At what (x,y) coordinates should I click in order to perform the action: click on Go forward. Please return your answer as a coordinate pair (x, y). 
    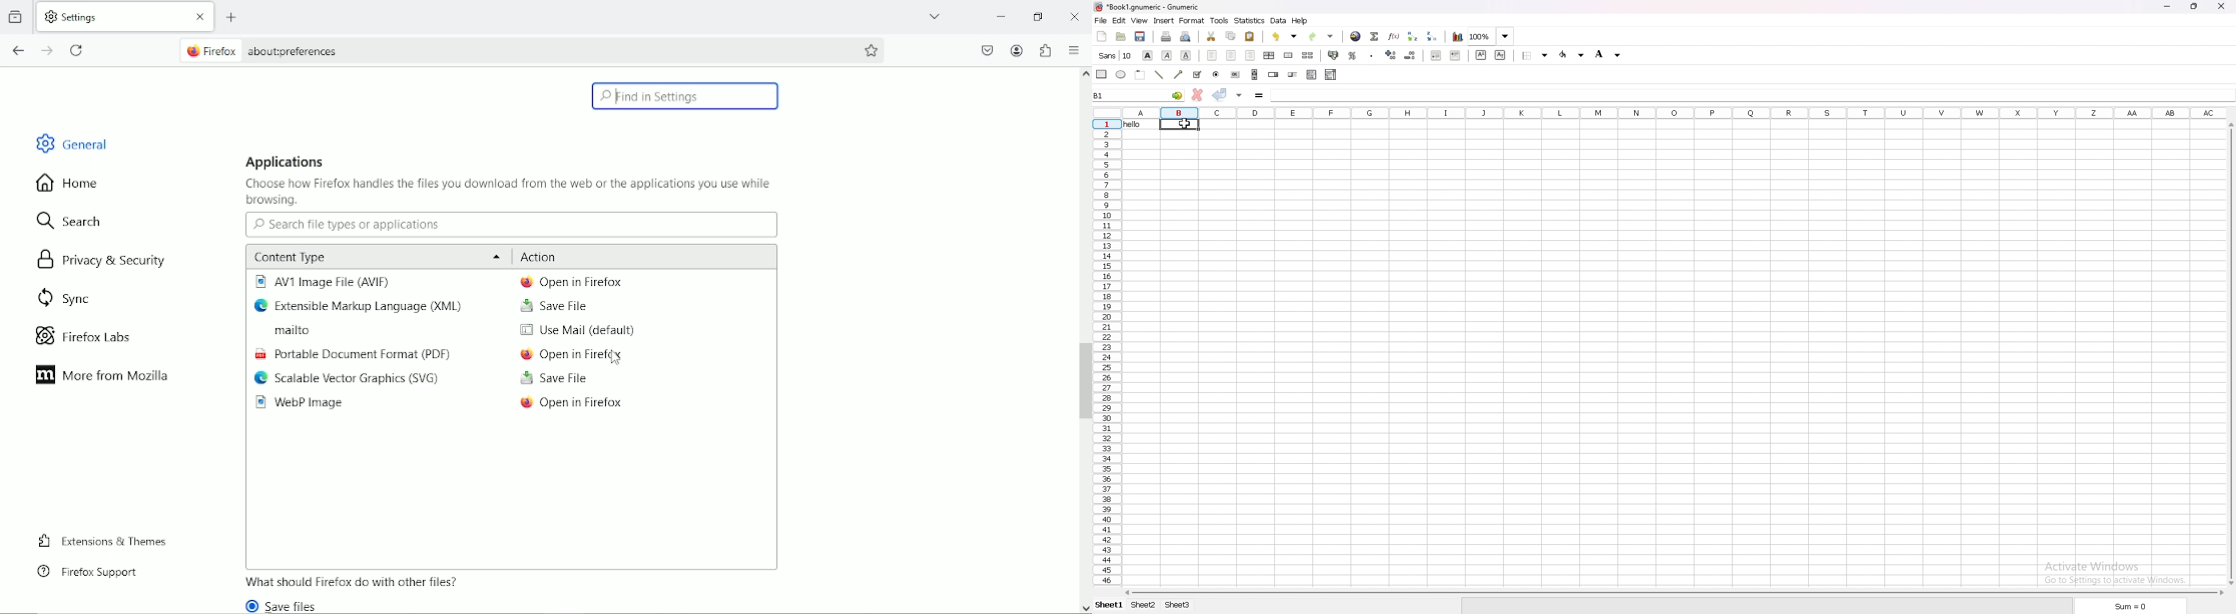
    Looking at the image, I should click on (49, 51).